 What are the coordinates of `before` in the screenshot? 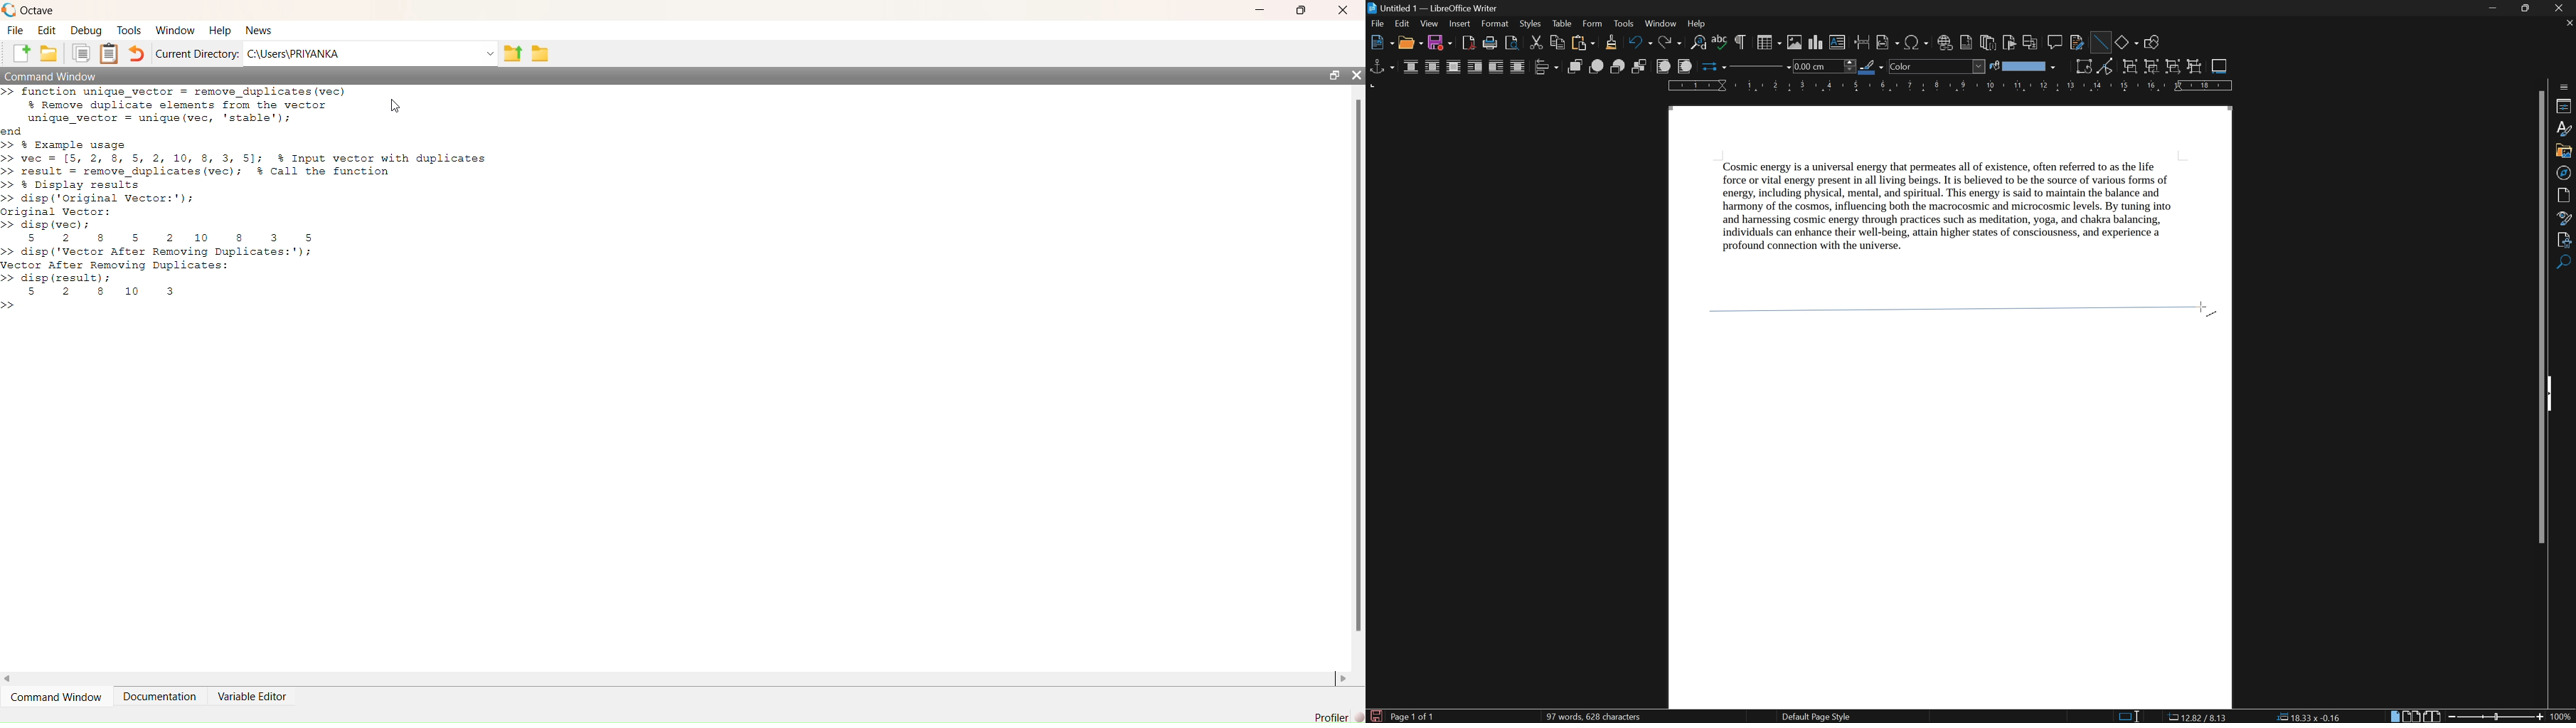 It's located at (1475, 68).